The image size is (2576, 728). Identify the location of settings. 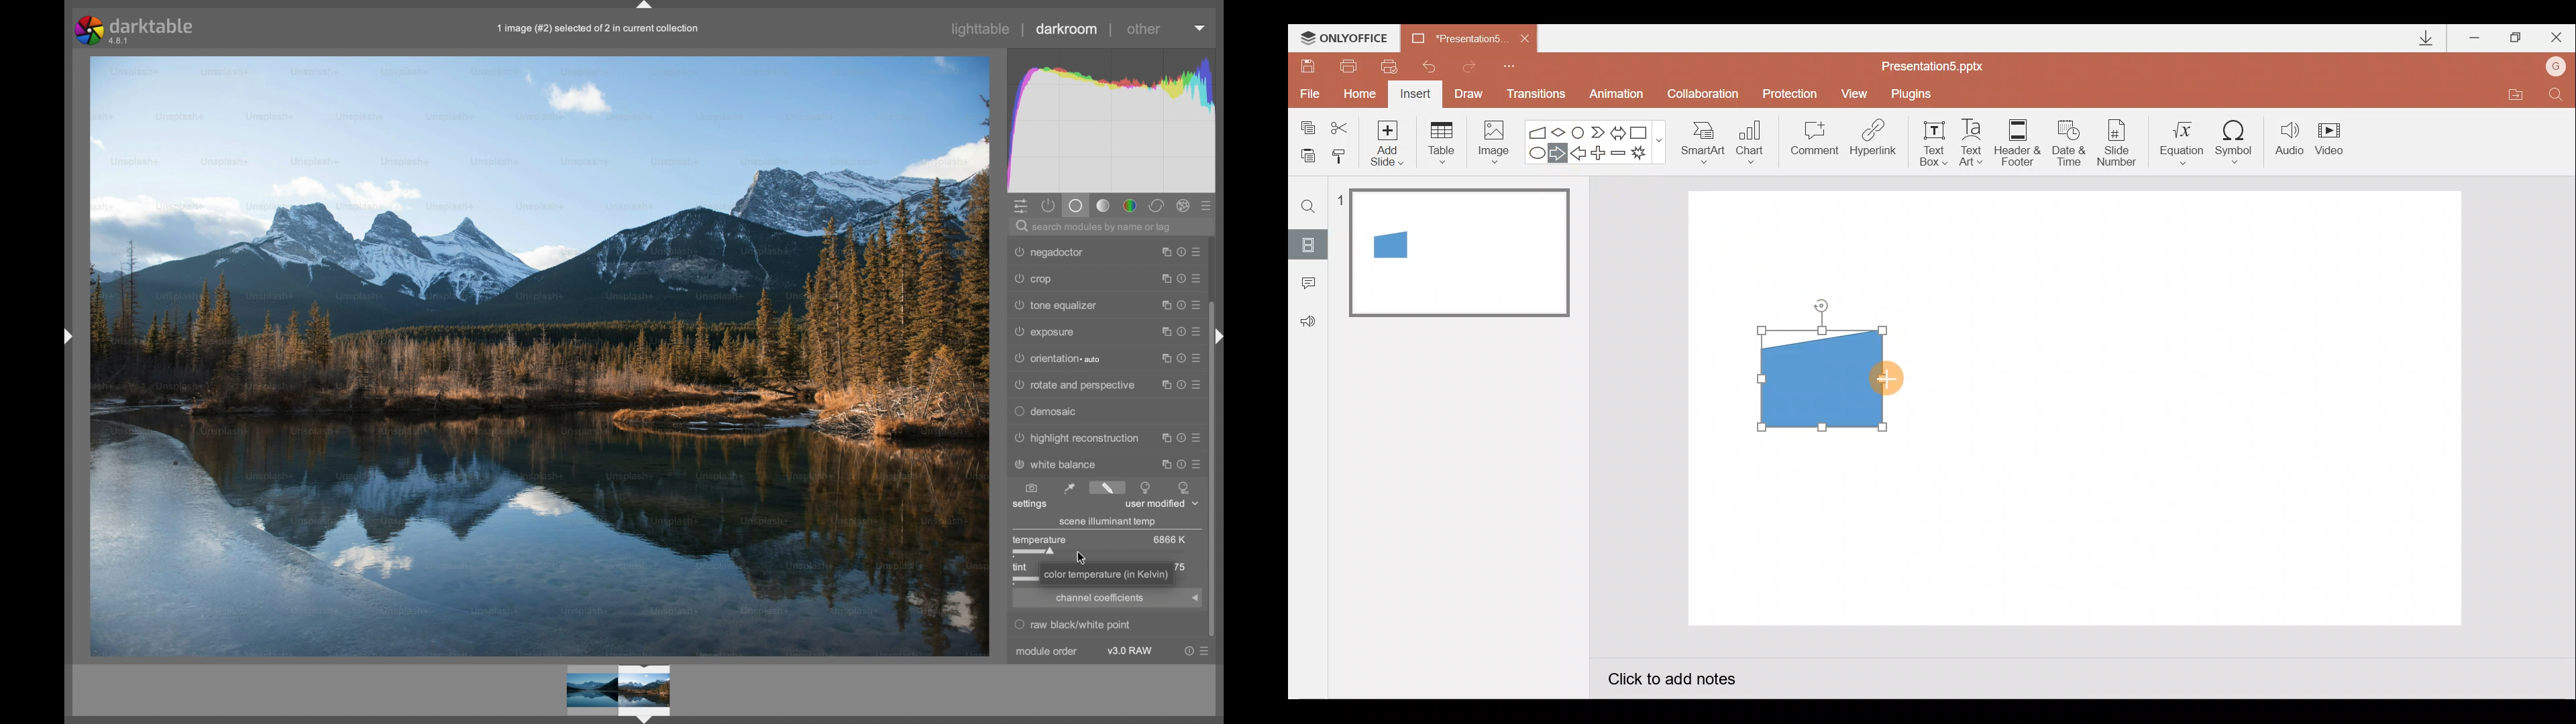
(1030, 505).